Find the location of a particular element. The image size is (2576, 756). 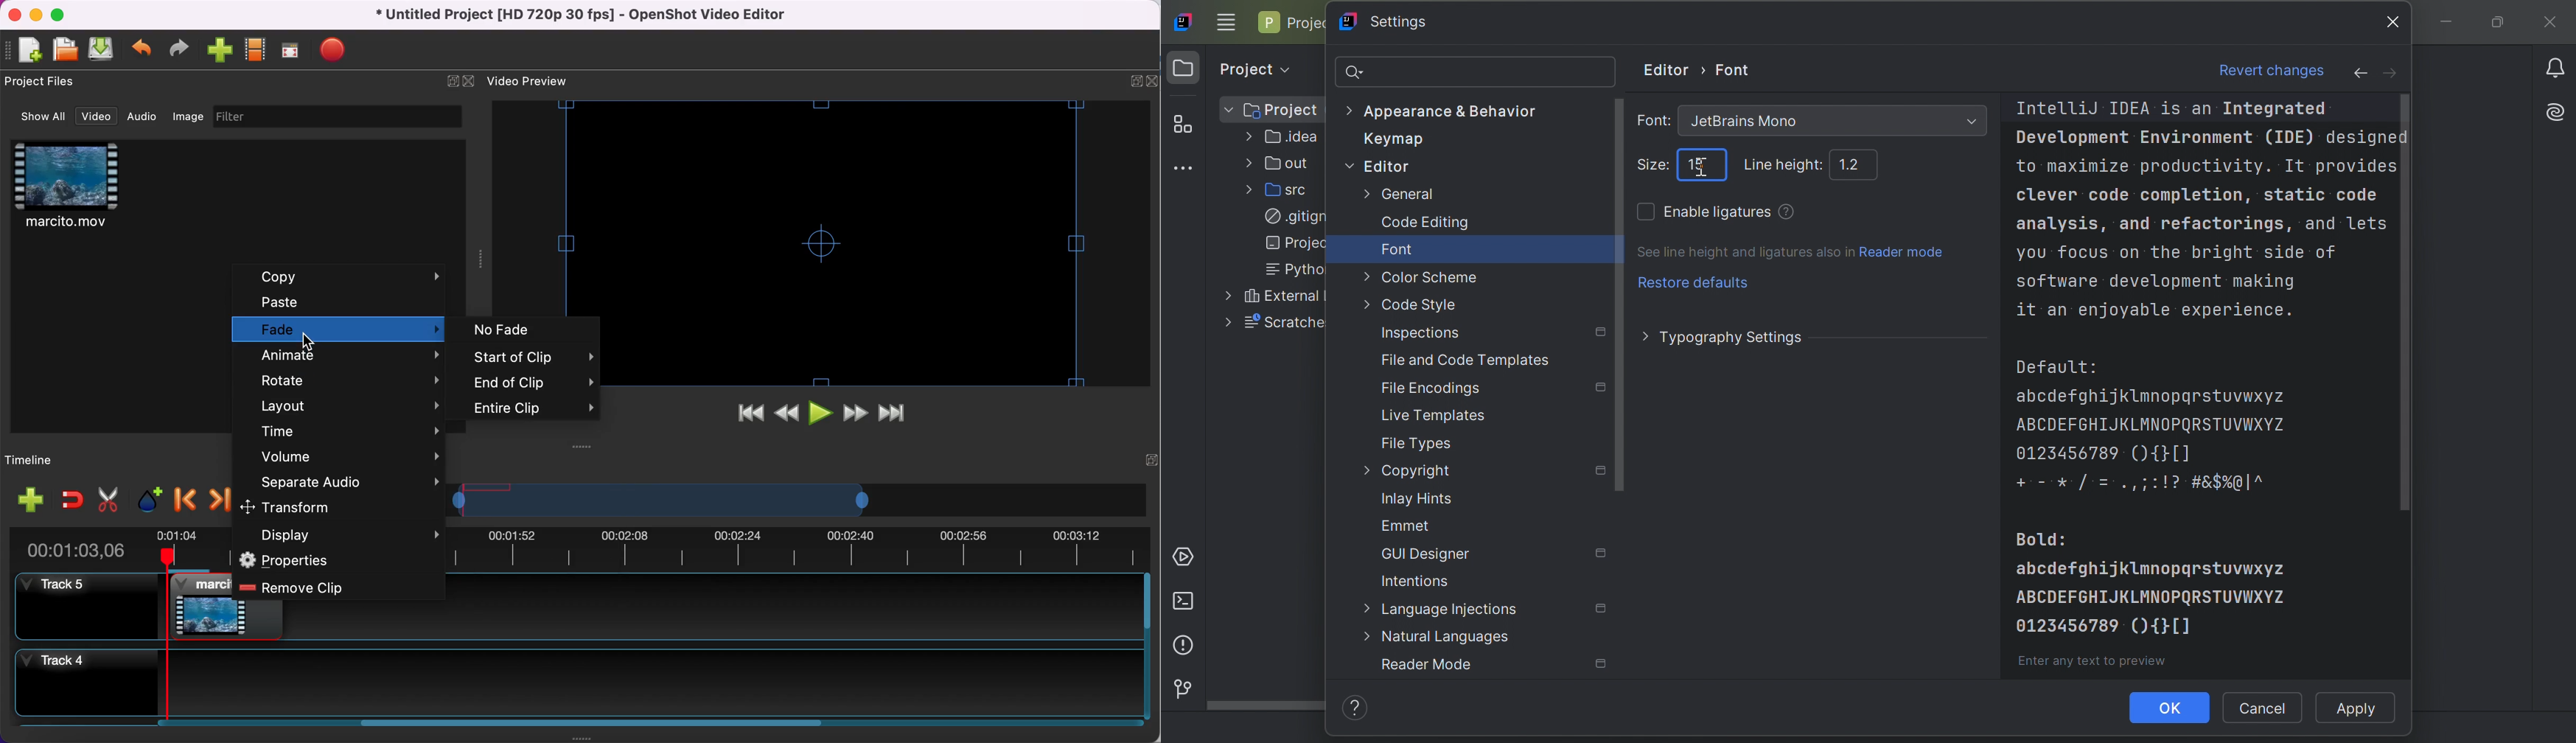

project files is located at coordinates (45, 84).